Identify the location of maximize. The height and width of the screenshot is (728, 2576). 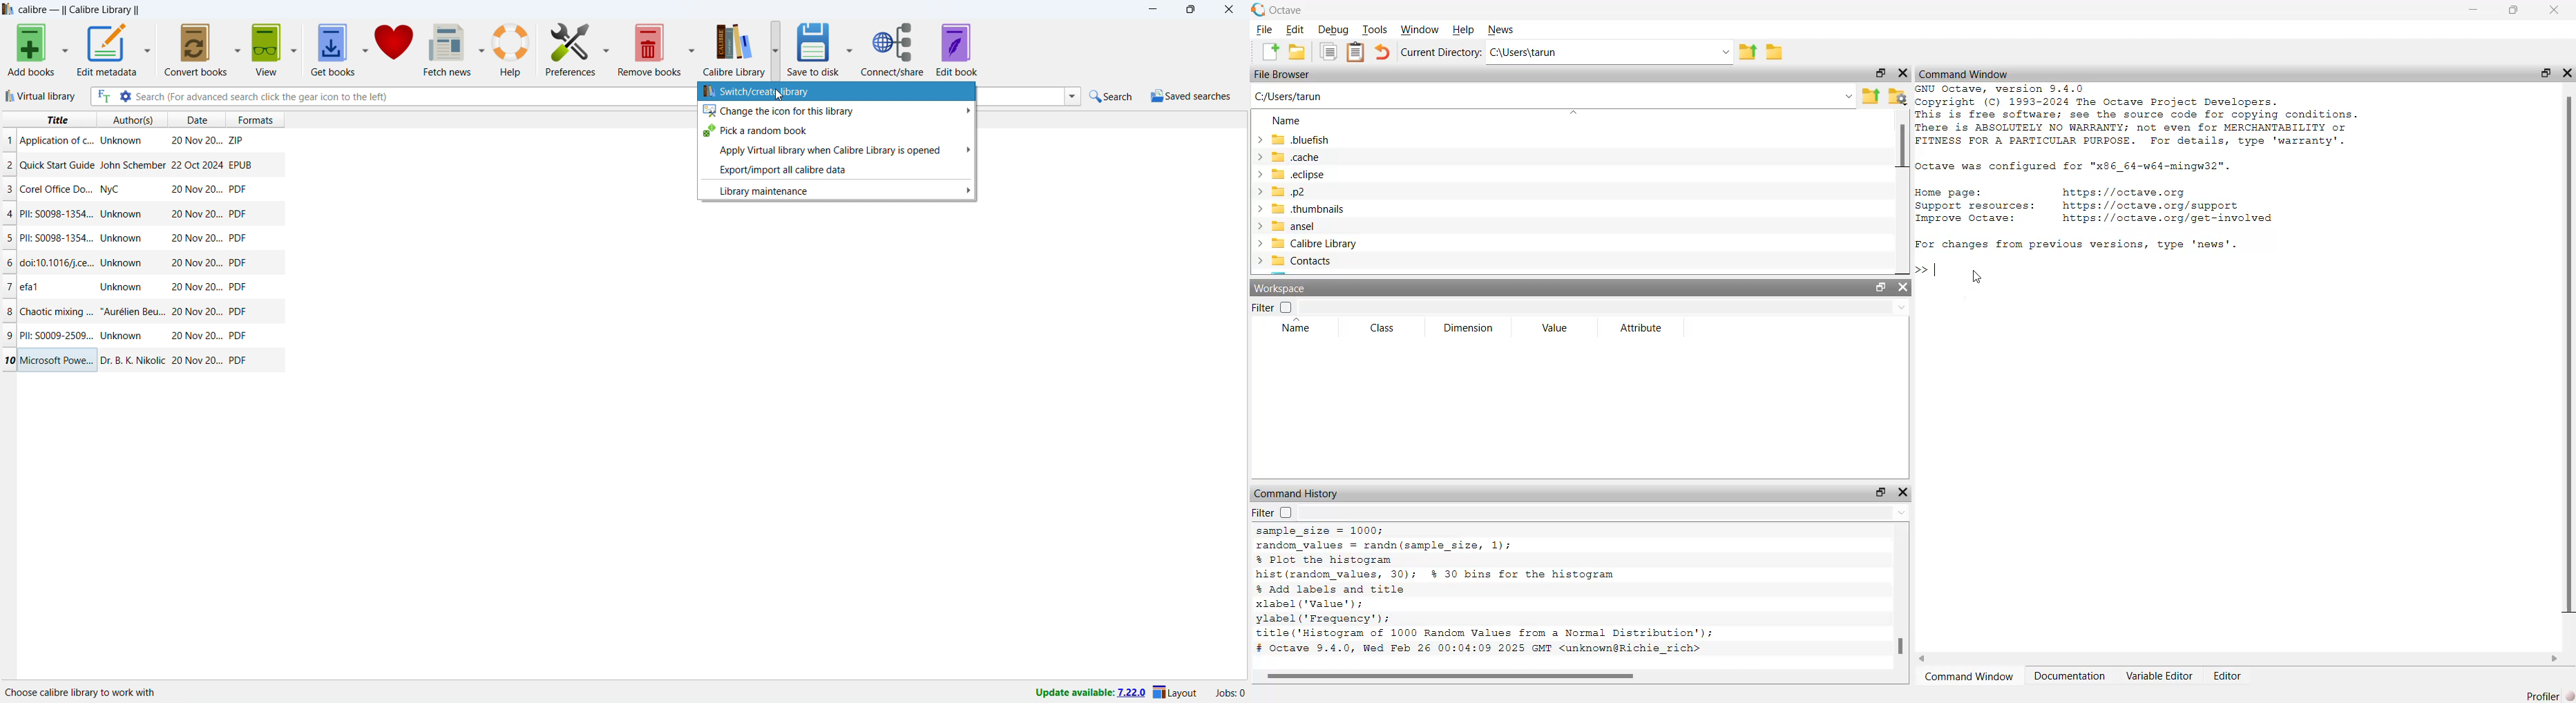
(2514, 10).